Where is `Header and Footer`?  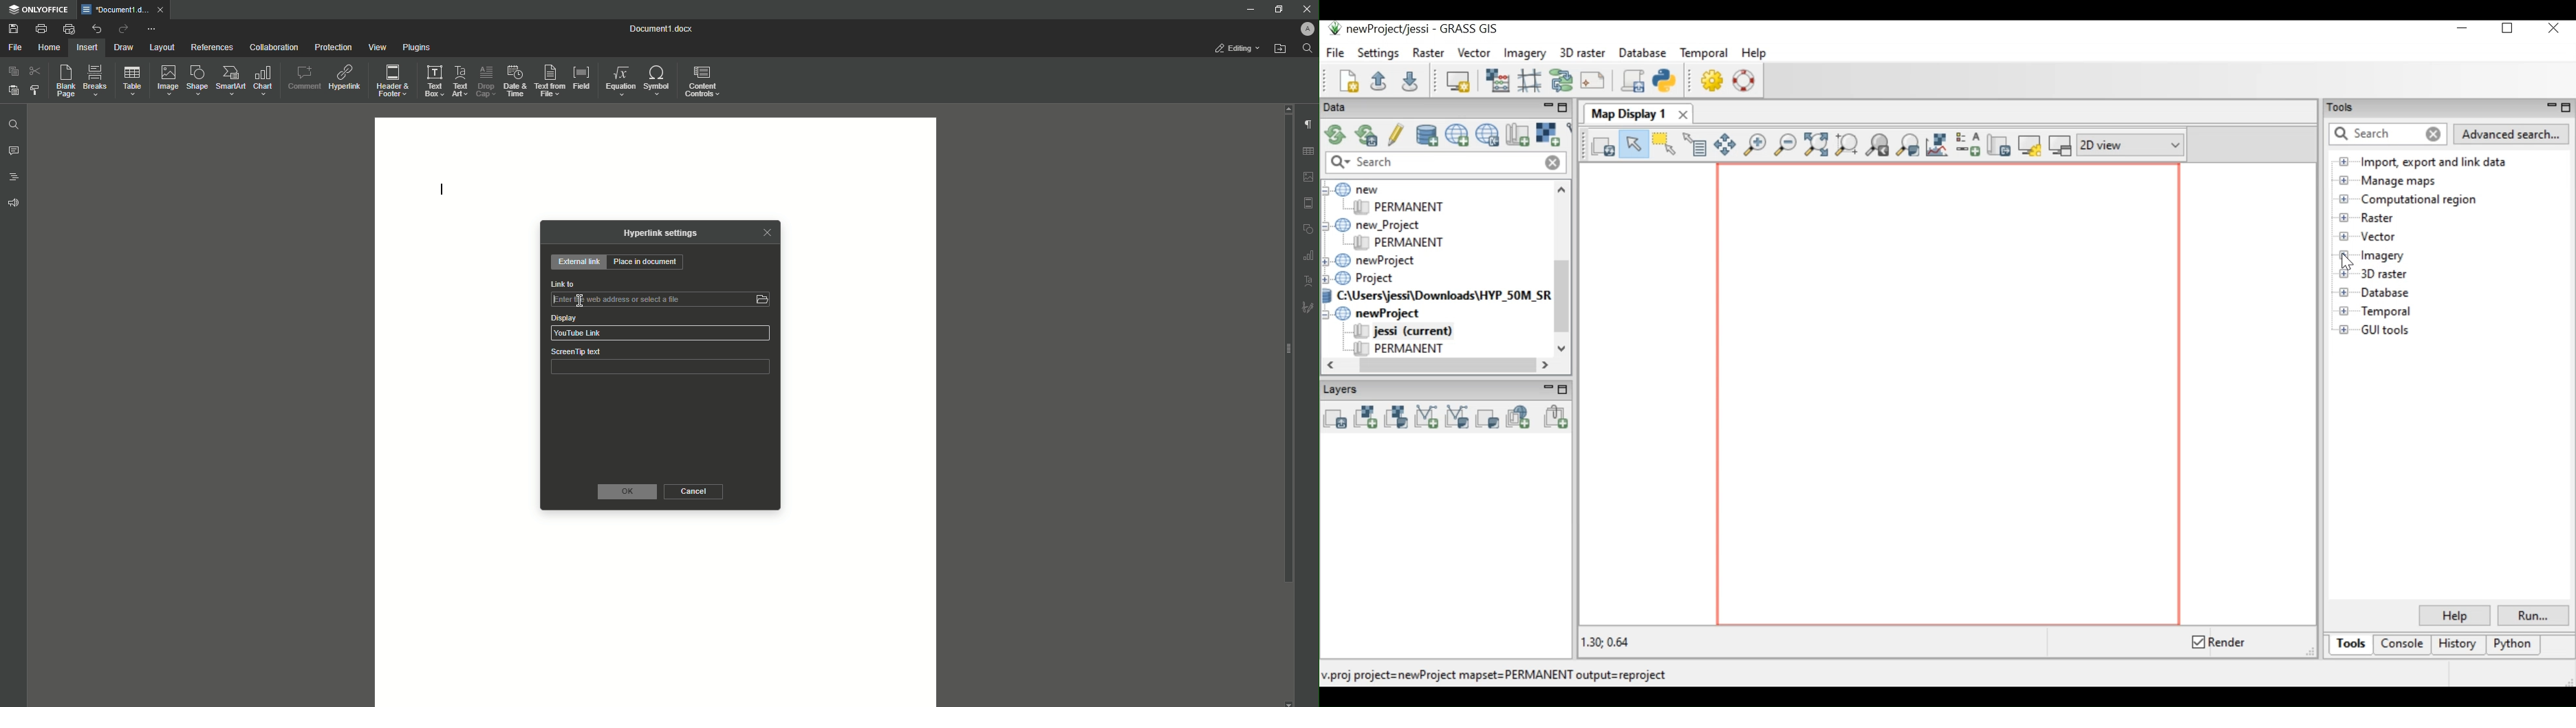 Header and Footer is located at coordinates (393, 80).